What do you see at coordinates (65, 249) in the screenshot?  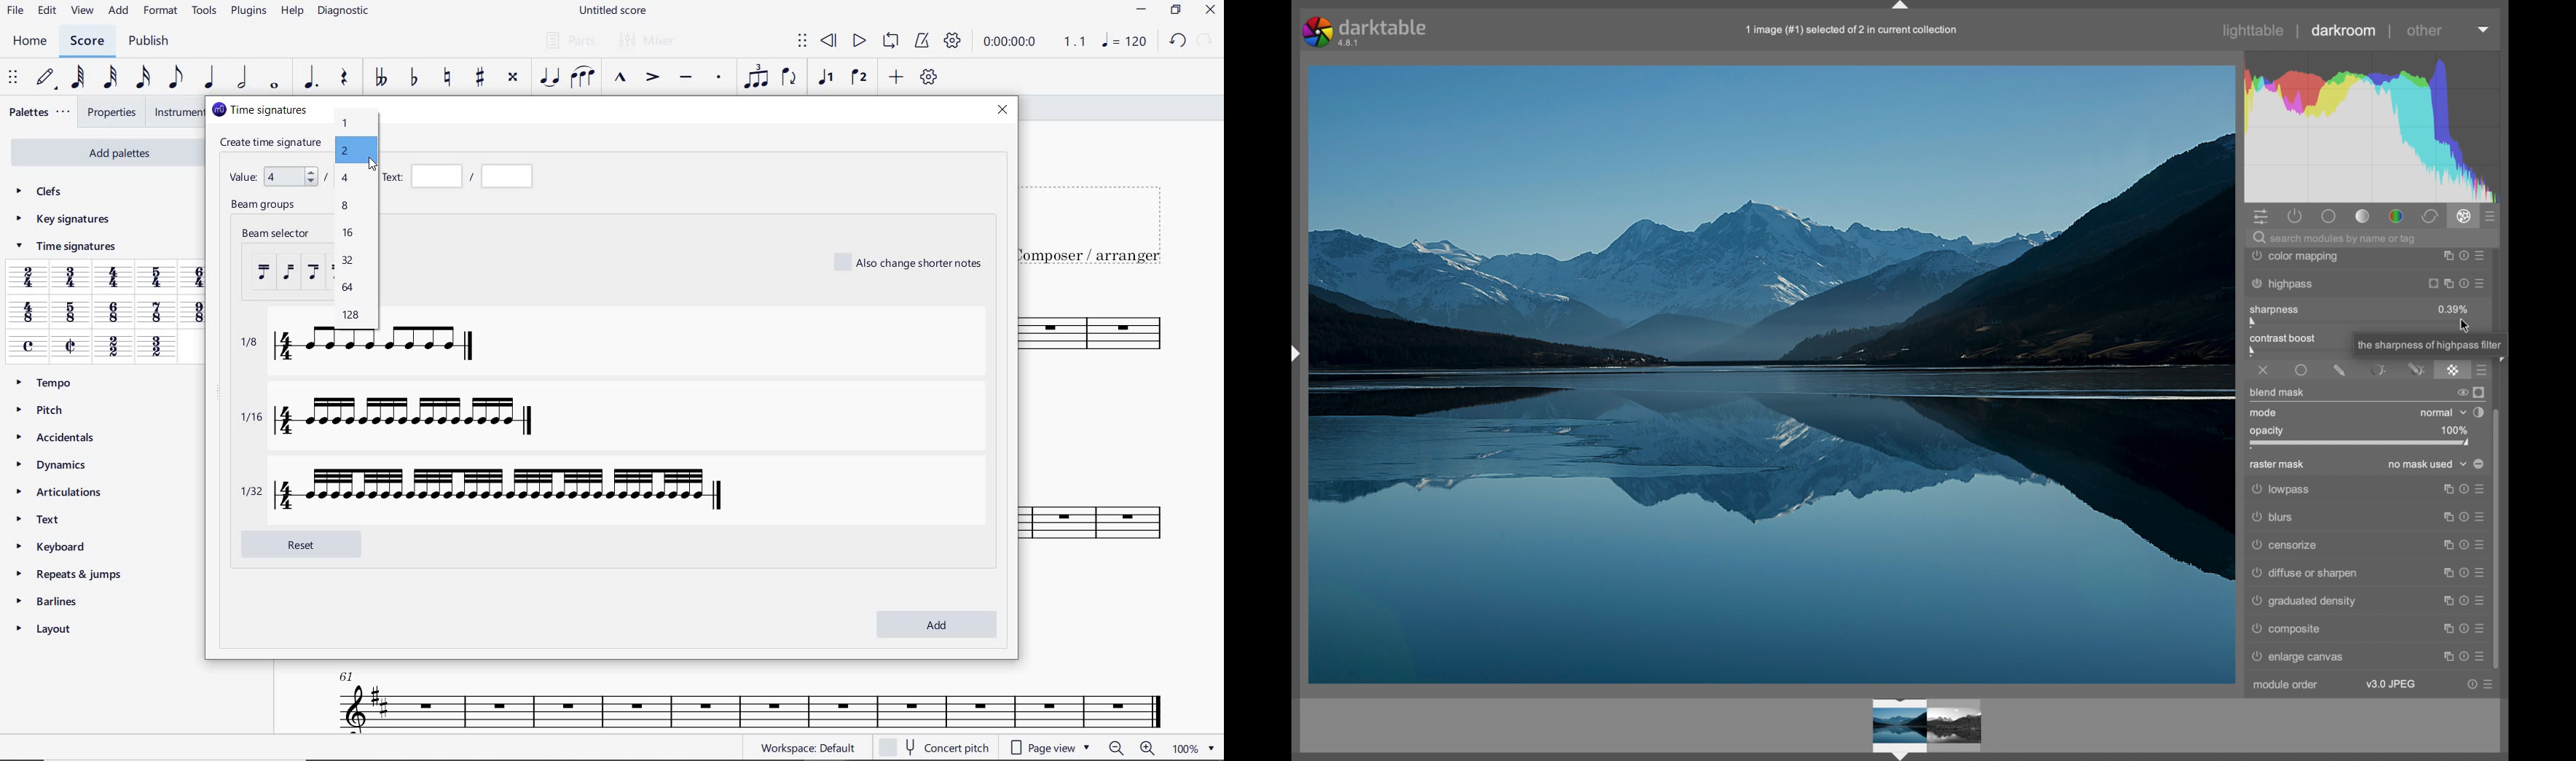 I see `TIME SIGNATURES` at bounding box center [65, 249].